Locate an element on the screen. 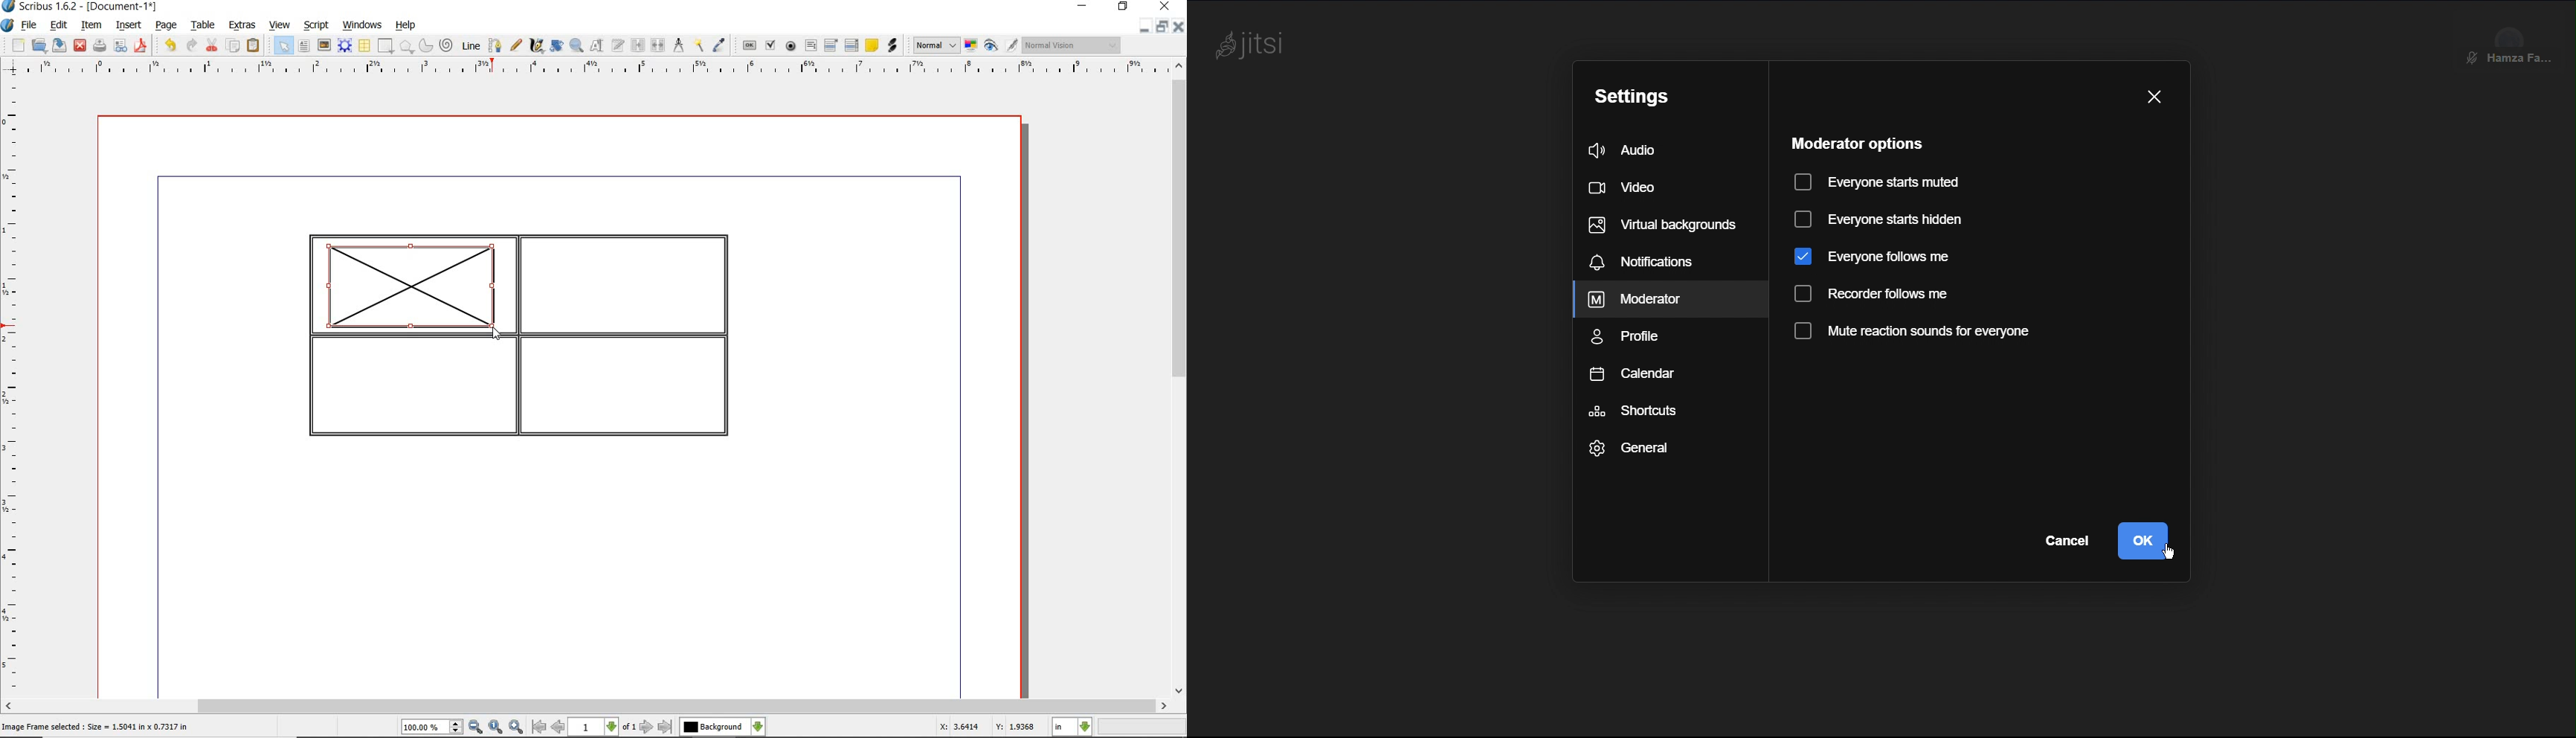 The image size is (2576, 756). Video is located at coordinates (1631, 187).